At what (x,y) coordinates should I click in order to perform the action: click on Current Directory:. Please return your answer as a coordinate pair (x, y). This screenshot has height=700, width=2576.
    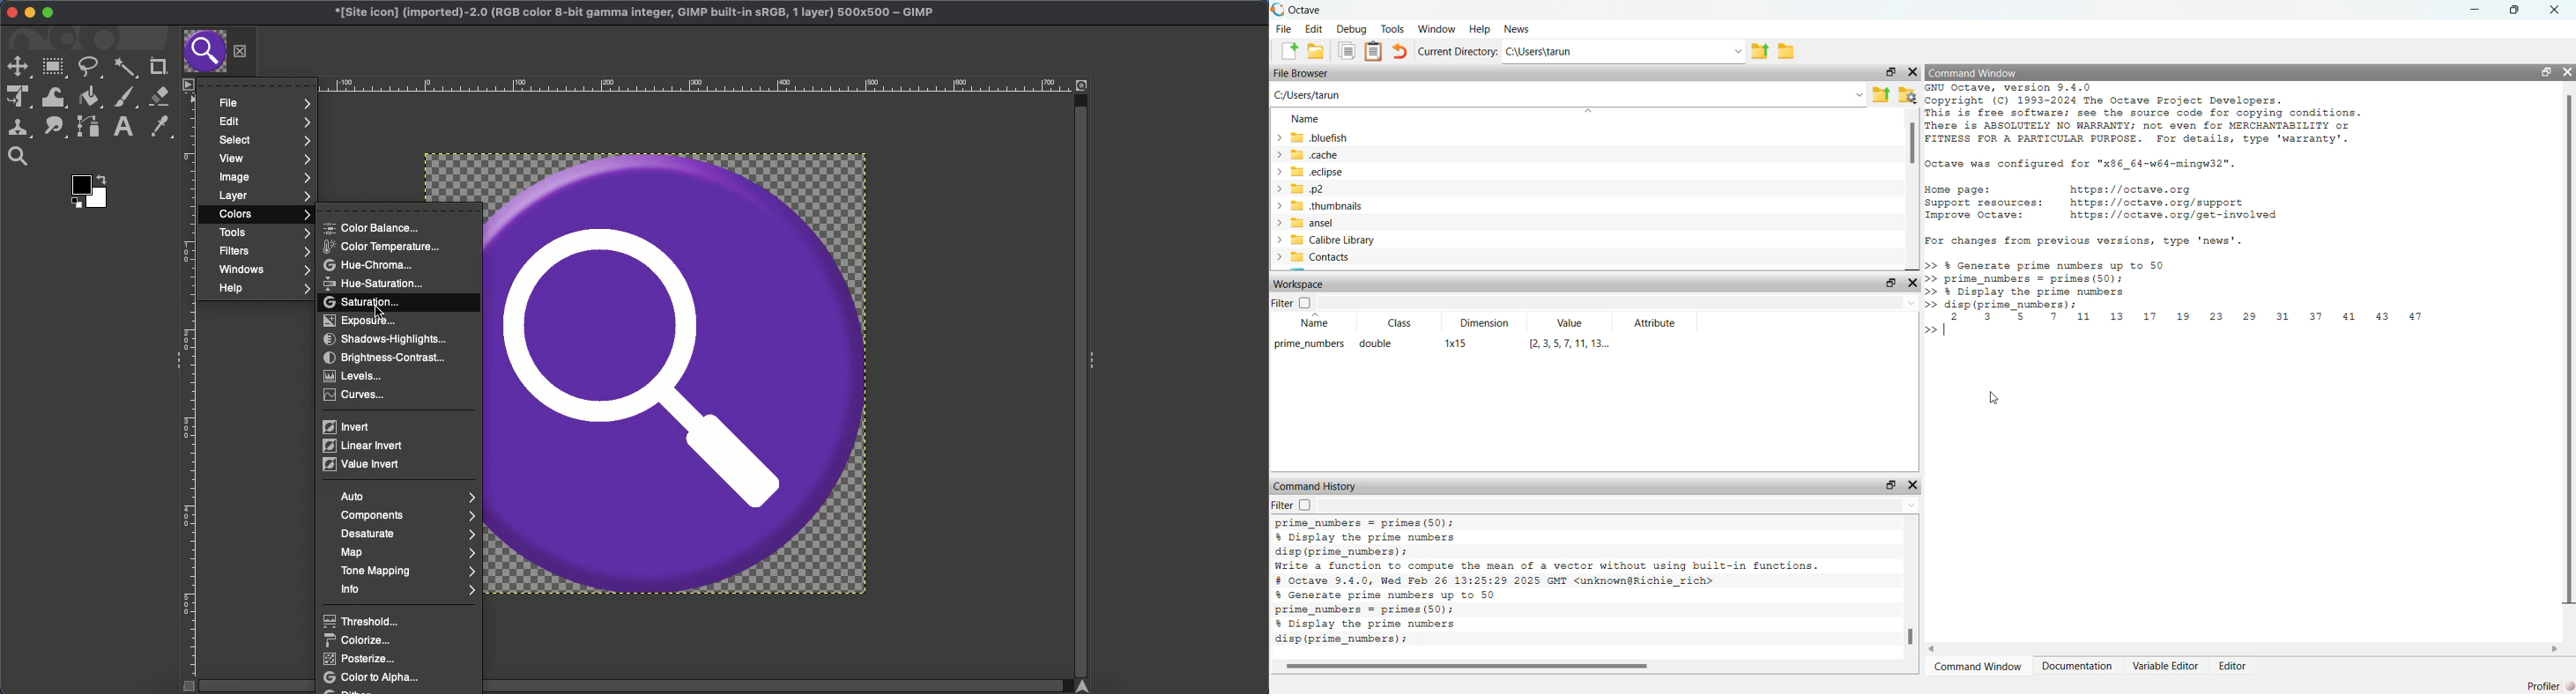
    Looking at the image, I should click on (1458, 52).